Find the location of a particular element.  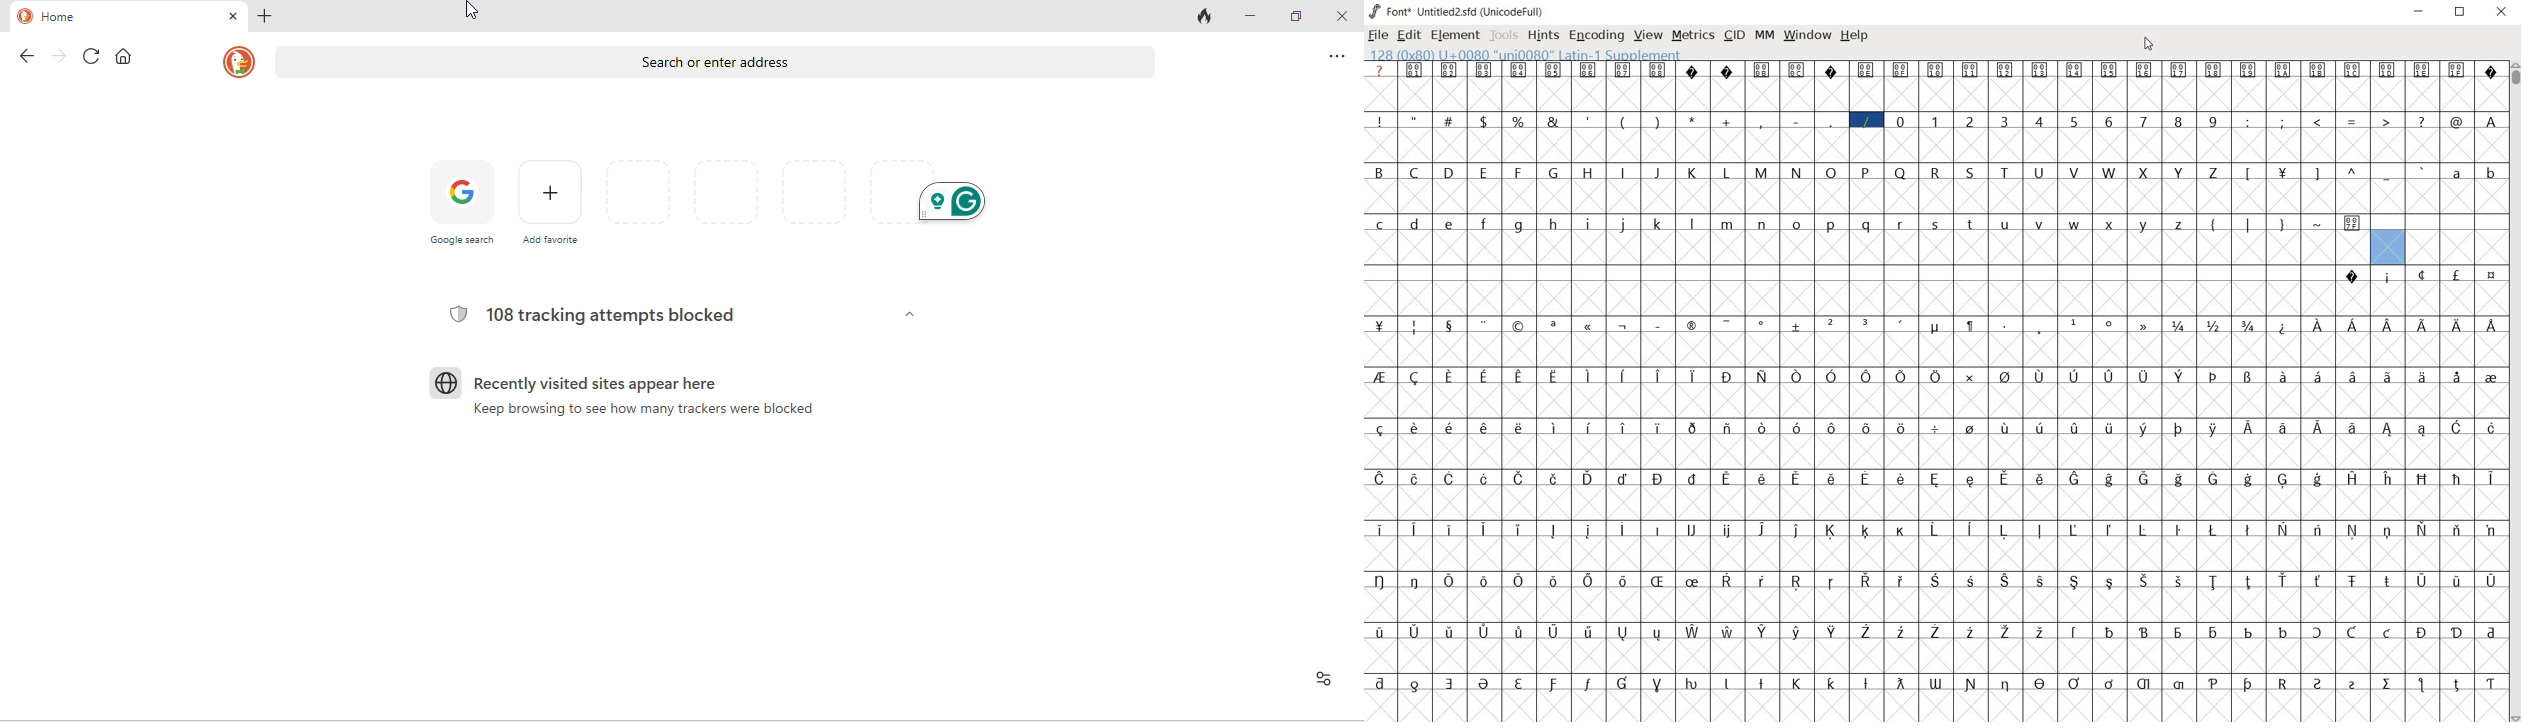

EDIT is located at coordinates (1412, 33).